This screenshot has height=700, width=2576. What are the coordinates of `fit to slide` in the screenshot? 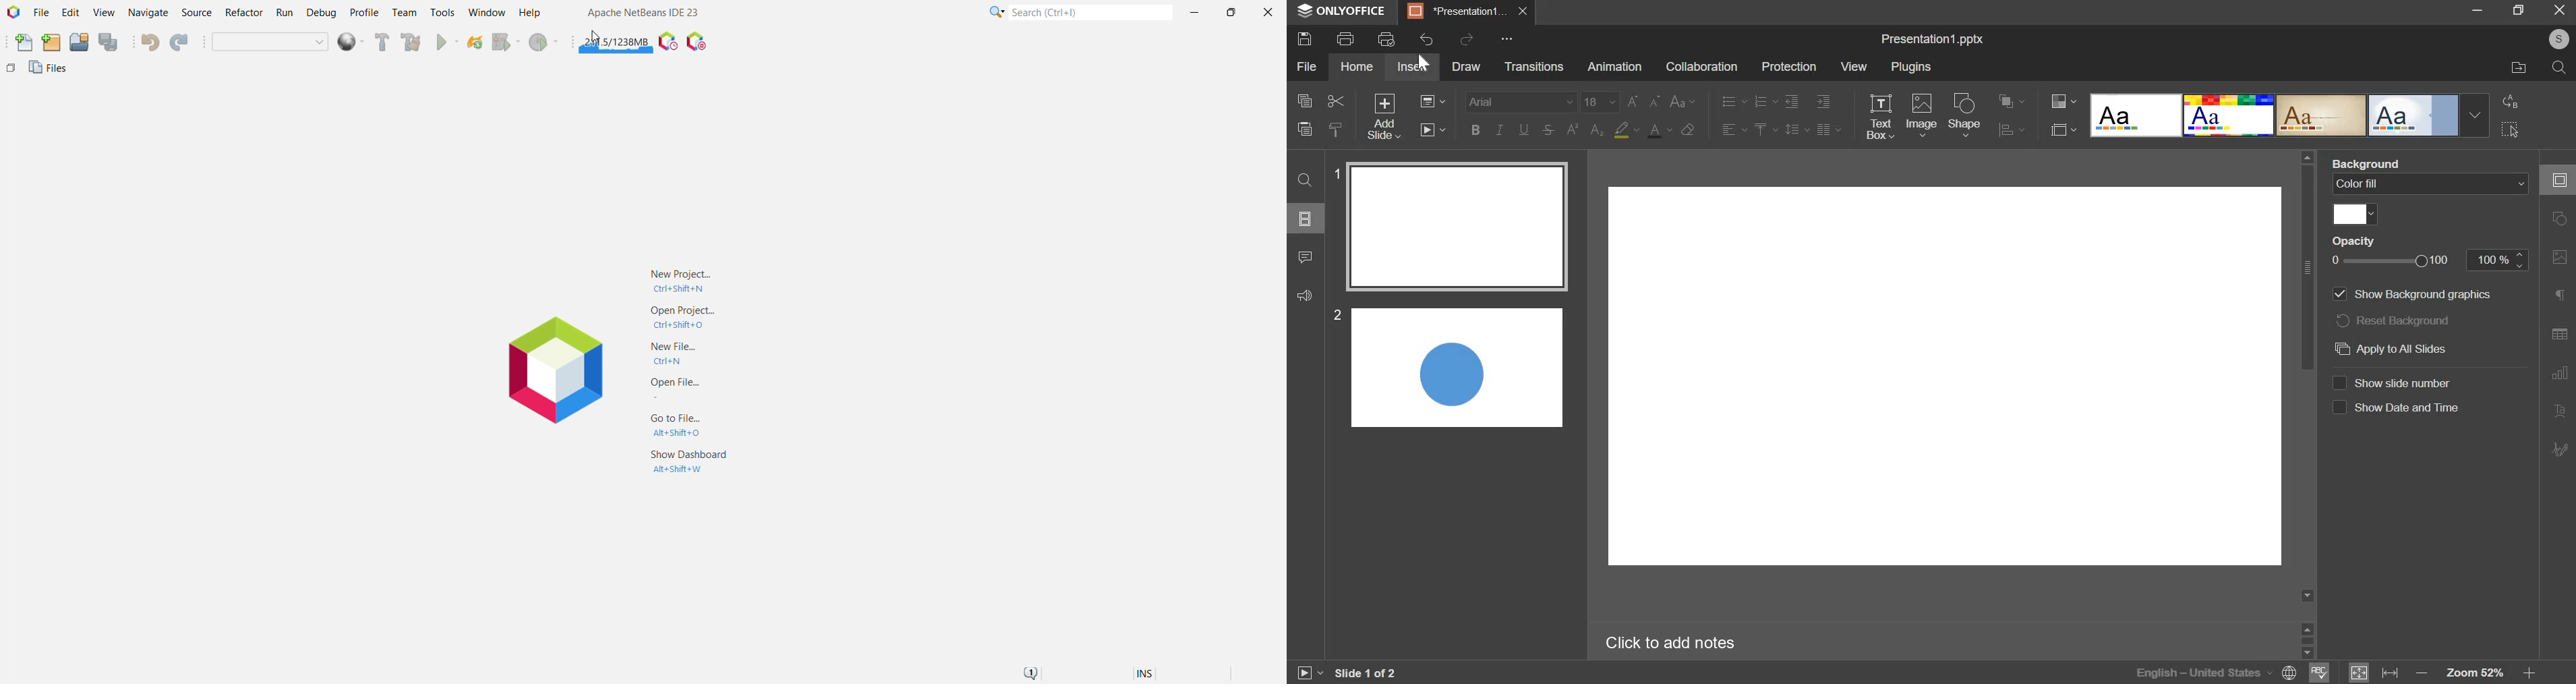 It's located at (2360, 673).